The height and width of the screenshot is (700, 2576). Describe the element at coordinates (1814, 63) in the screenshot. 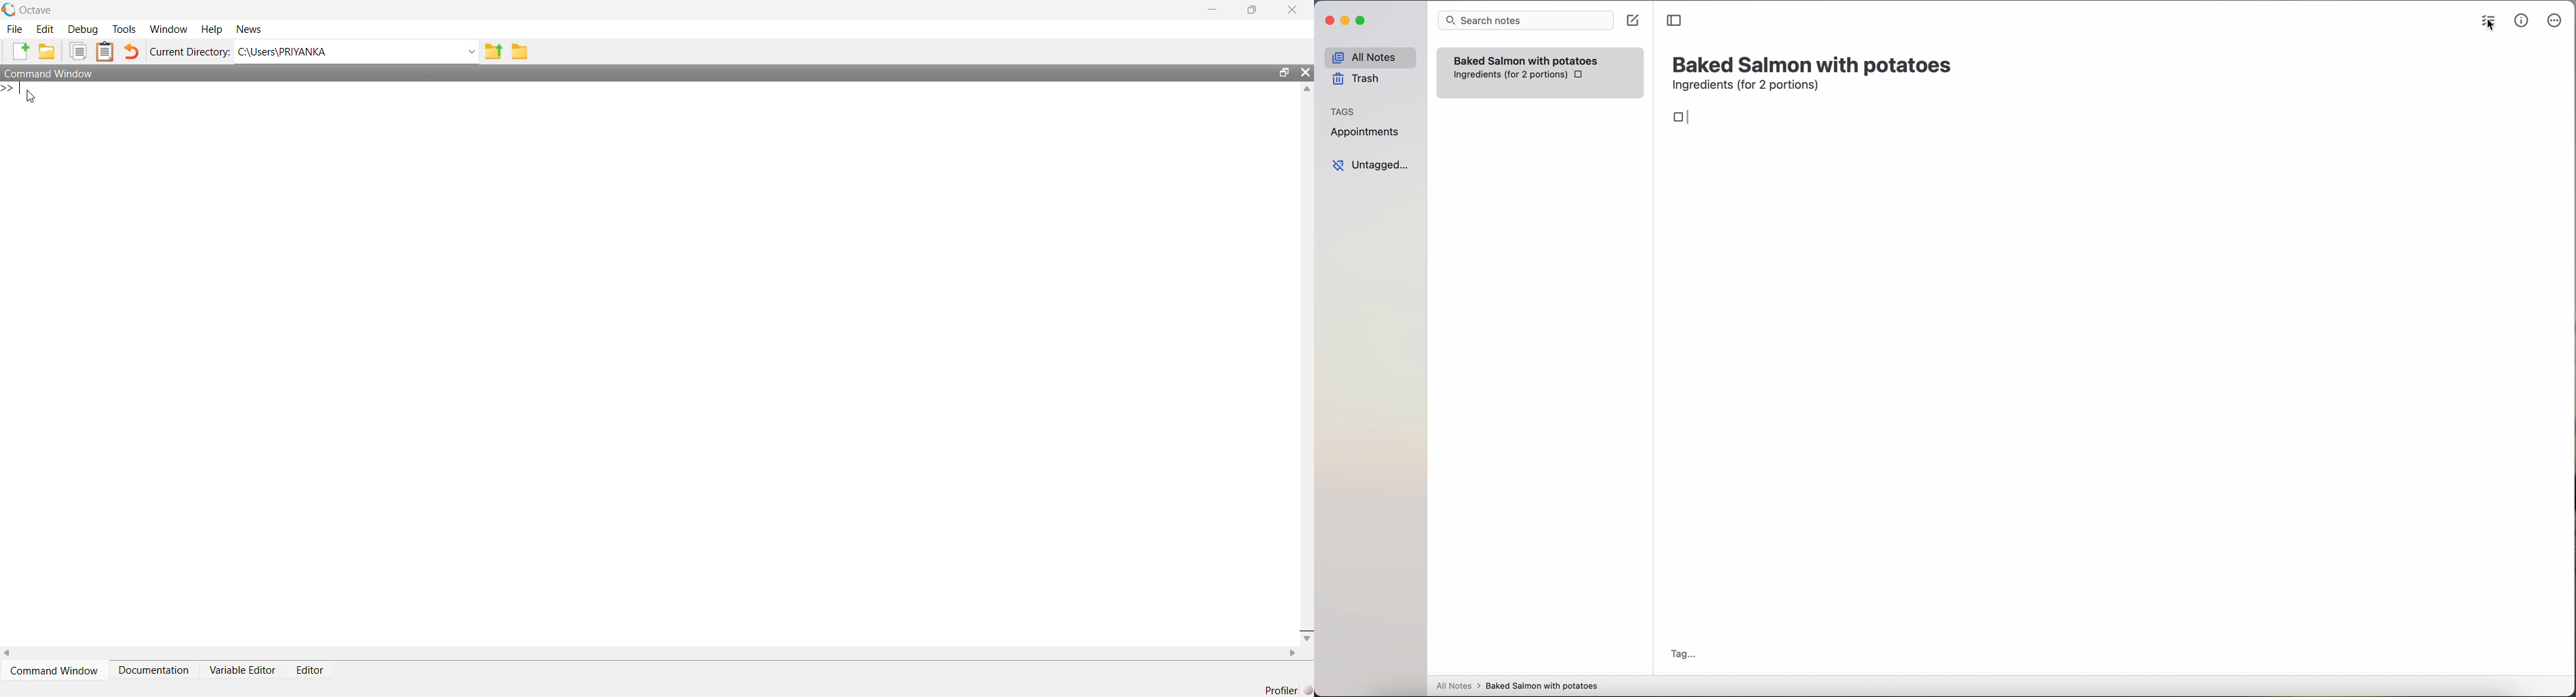

I see `title` at that location.